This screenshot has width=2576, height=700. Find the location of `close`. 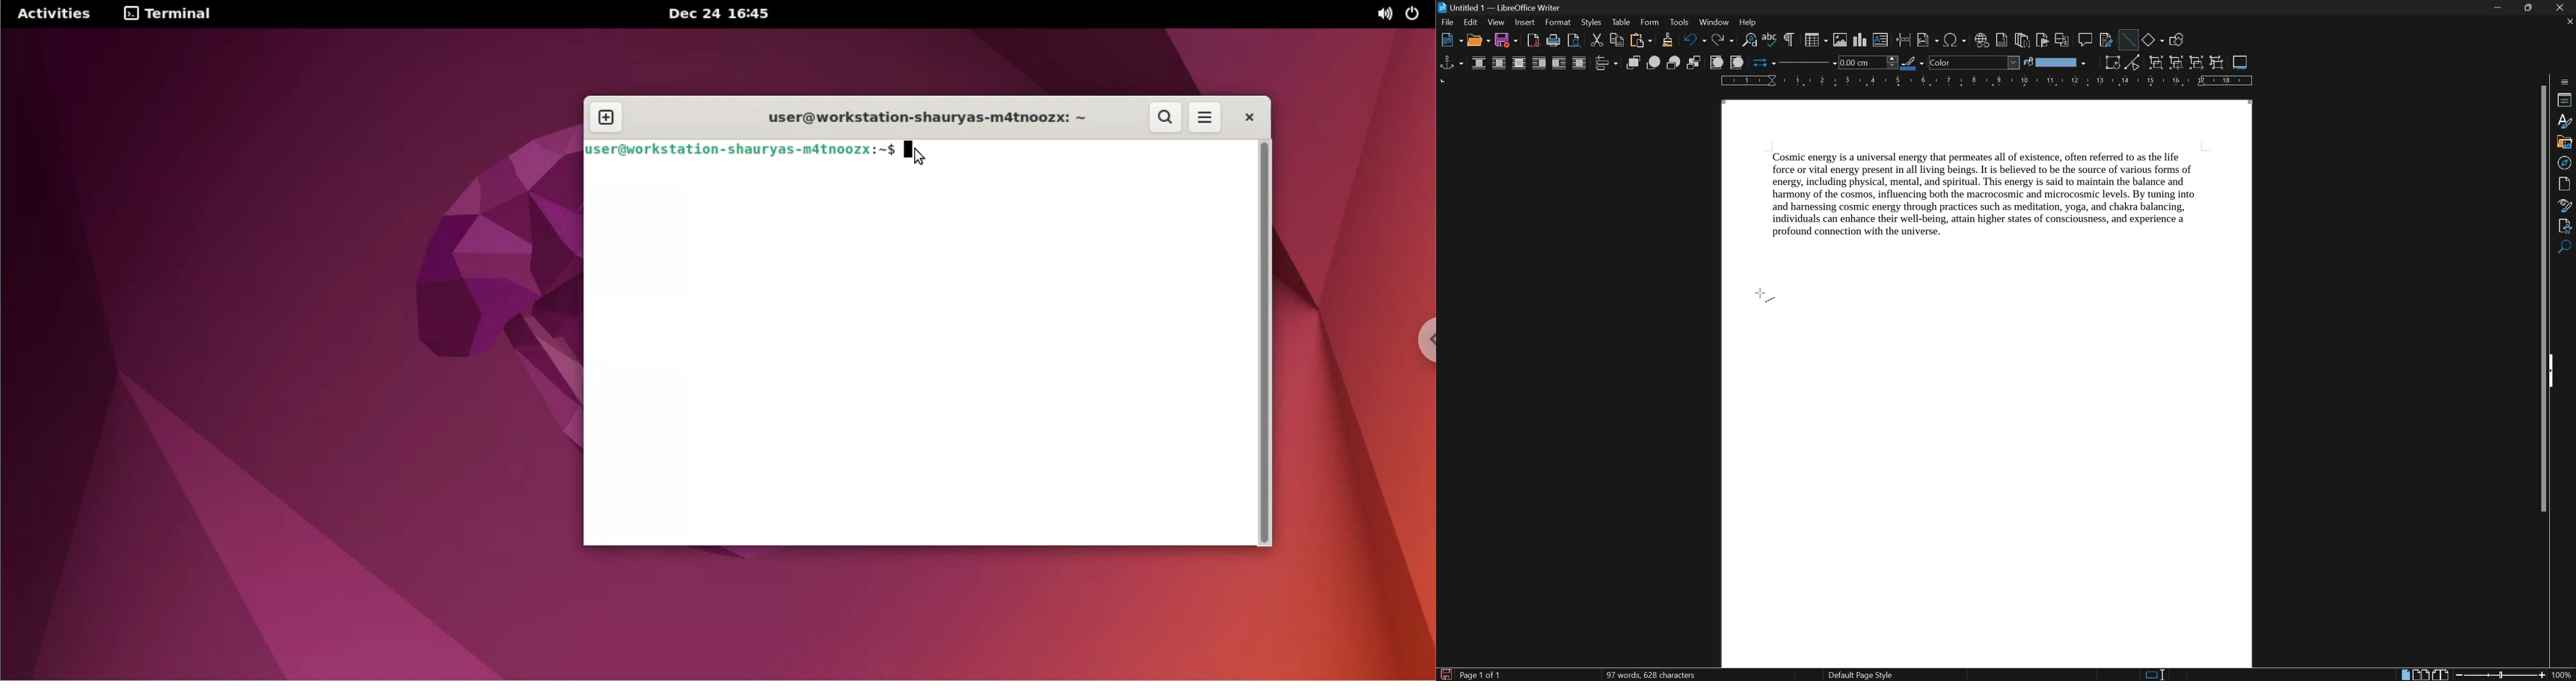

close is located at coordinates (2564, 7).